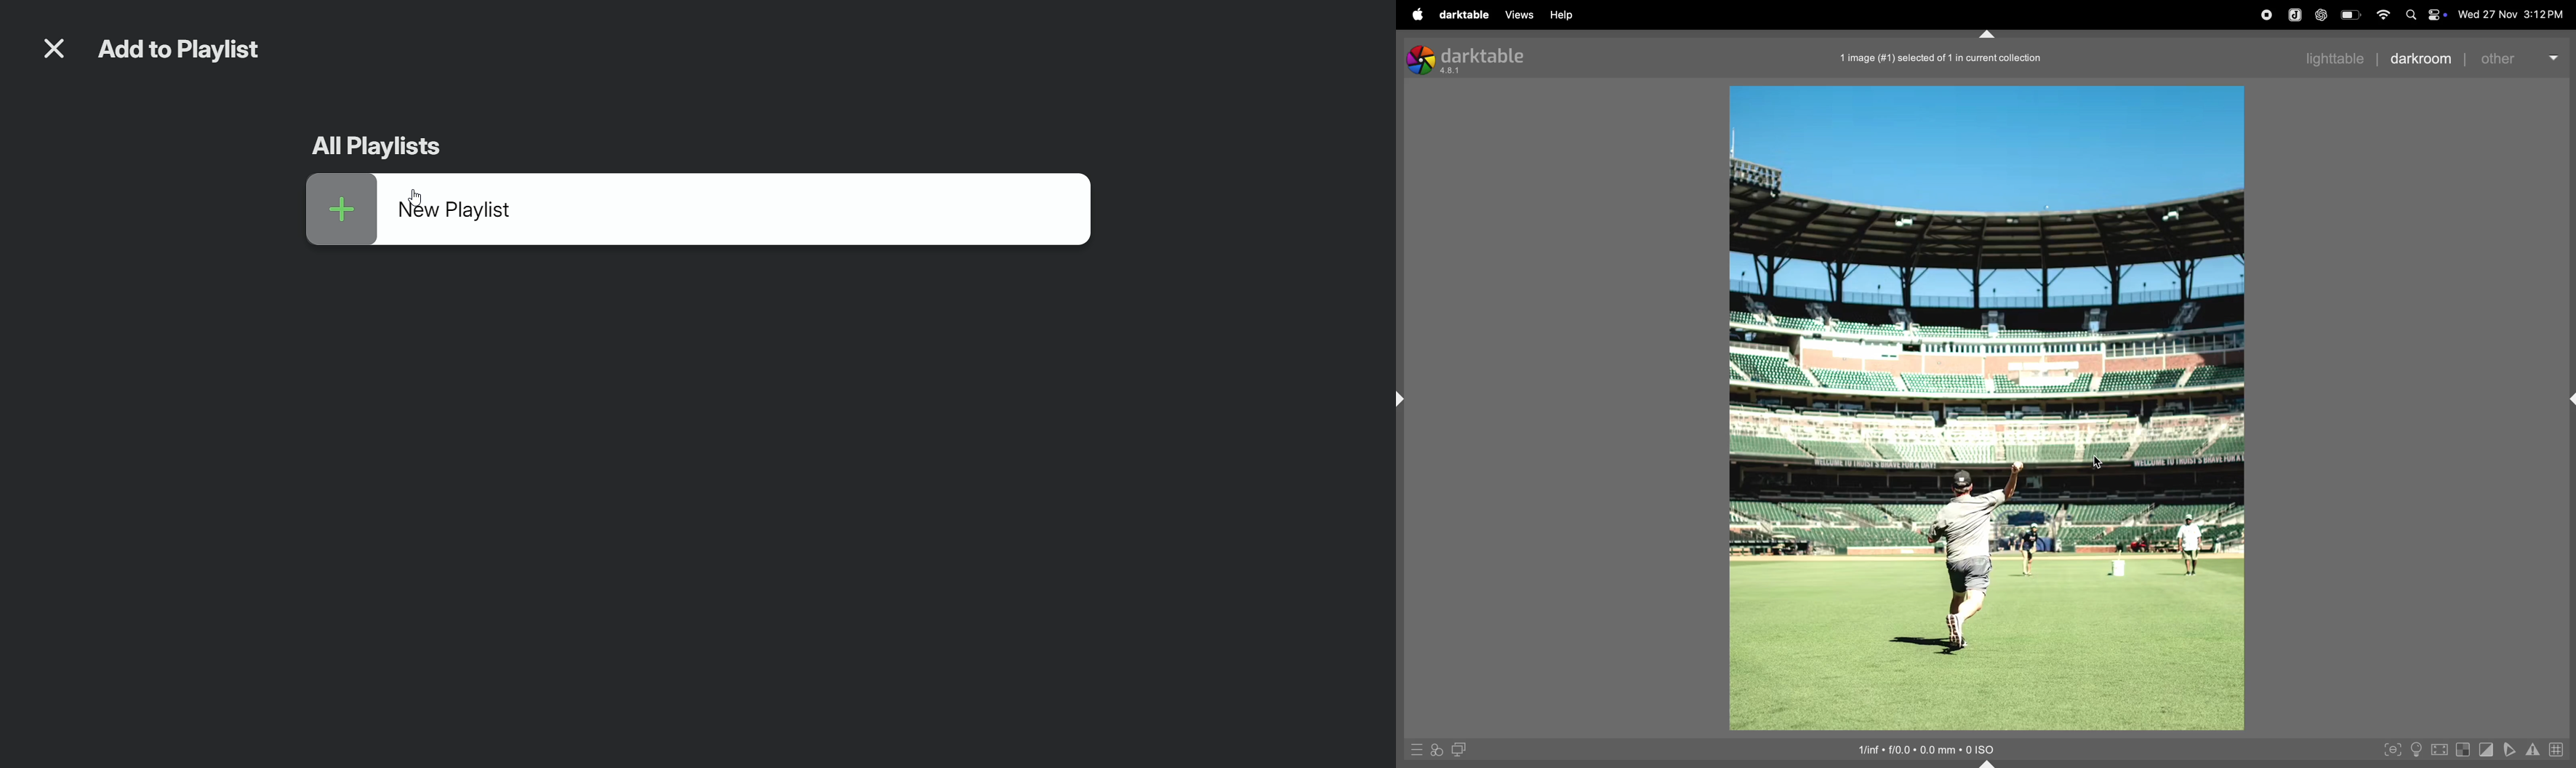 The width and height of the screenshot is (2576, 784). I want to click on toggle iso, so click(2417, 749).